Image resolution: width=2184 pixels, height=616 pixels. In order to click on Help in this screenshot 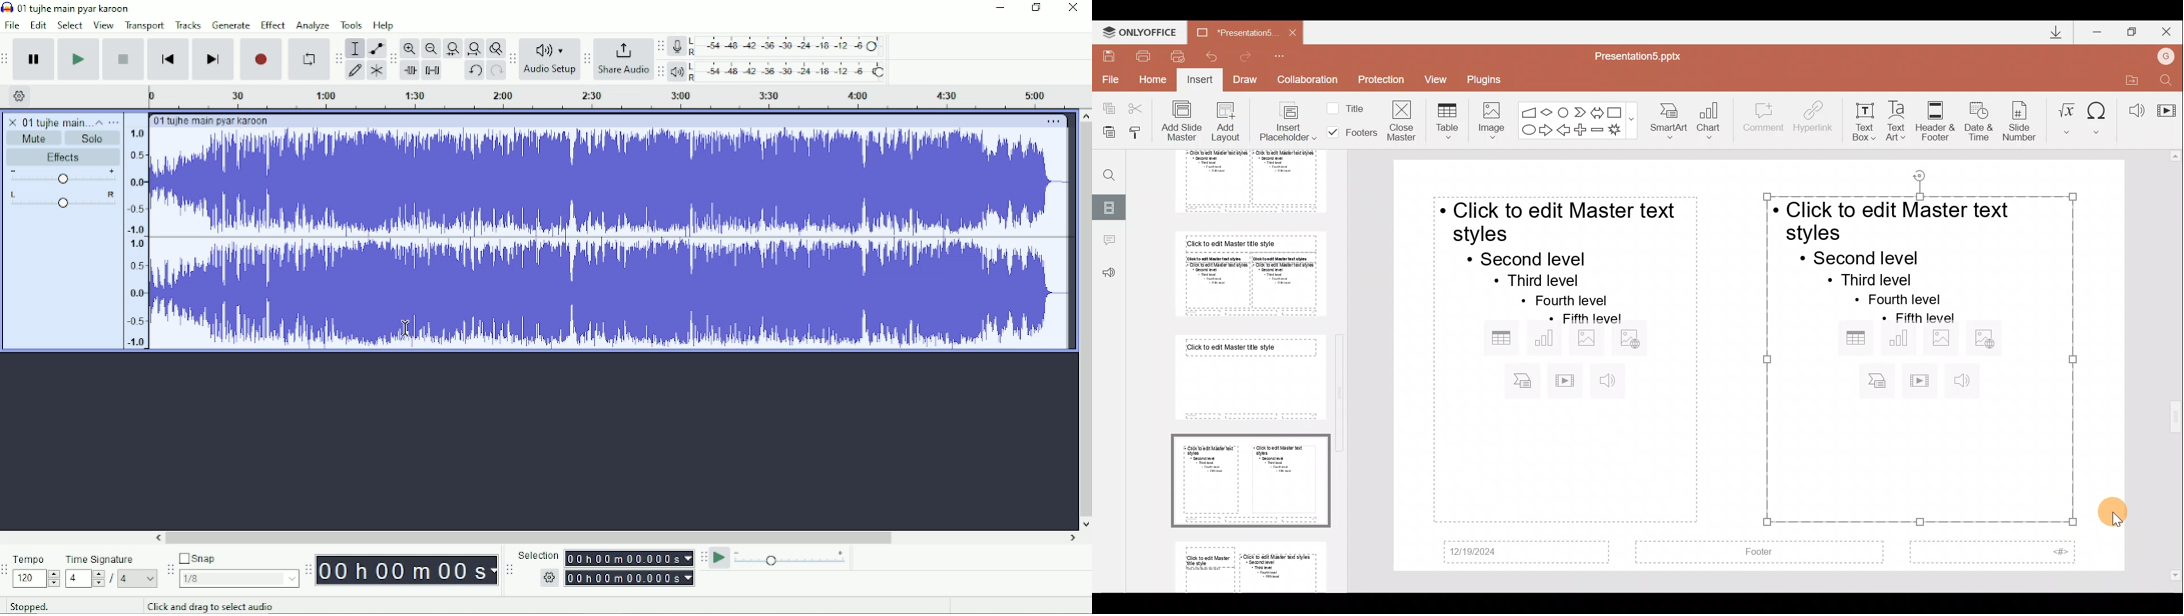, I will do `click(386, 26)`.